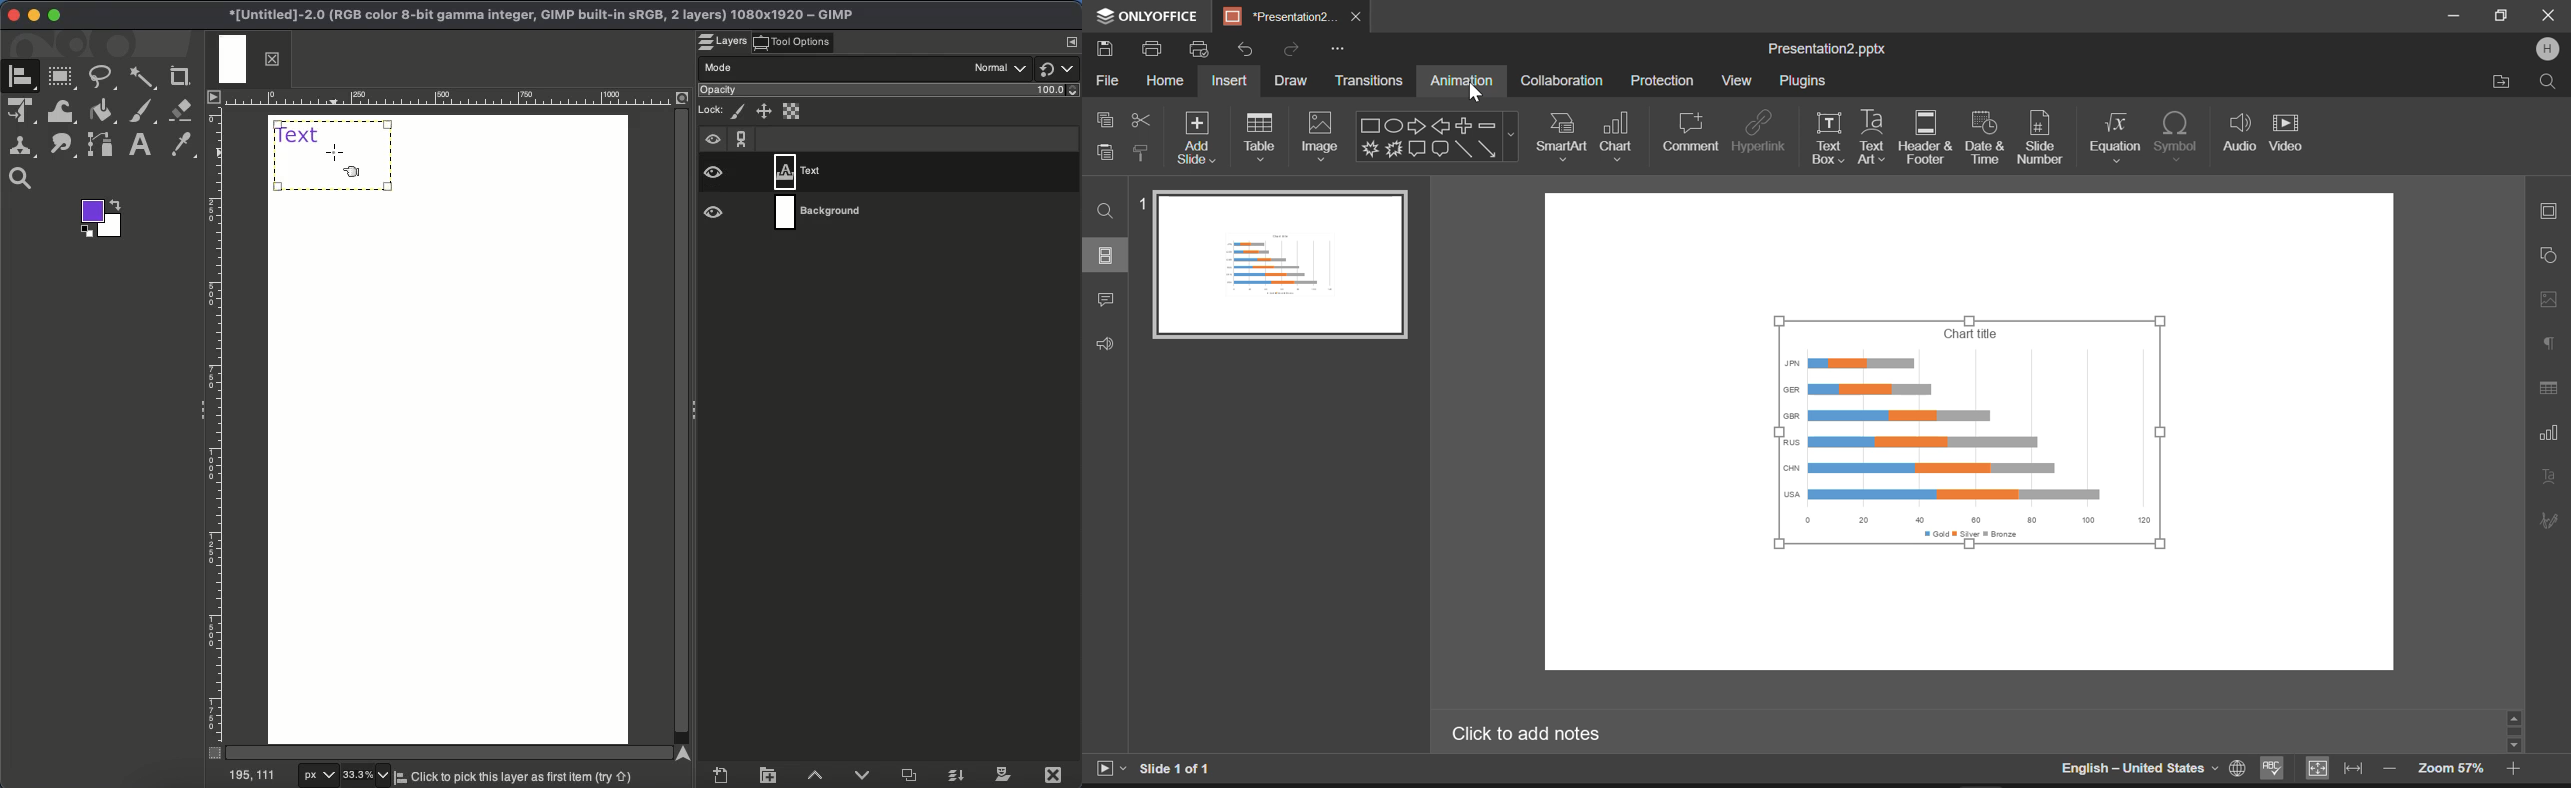 This screenshot has height=812, width=2576. I want to click on Spellchecking, so click(2273, 769).